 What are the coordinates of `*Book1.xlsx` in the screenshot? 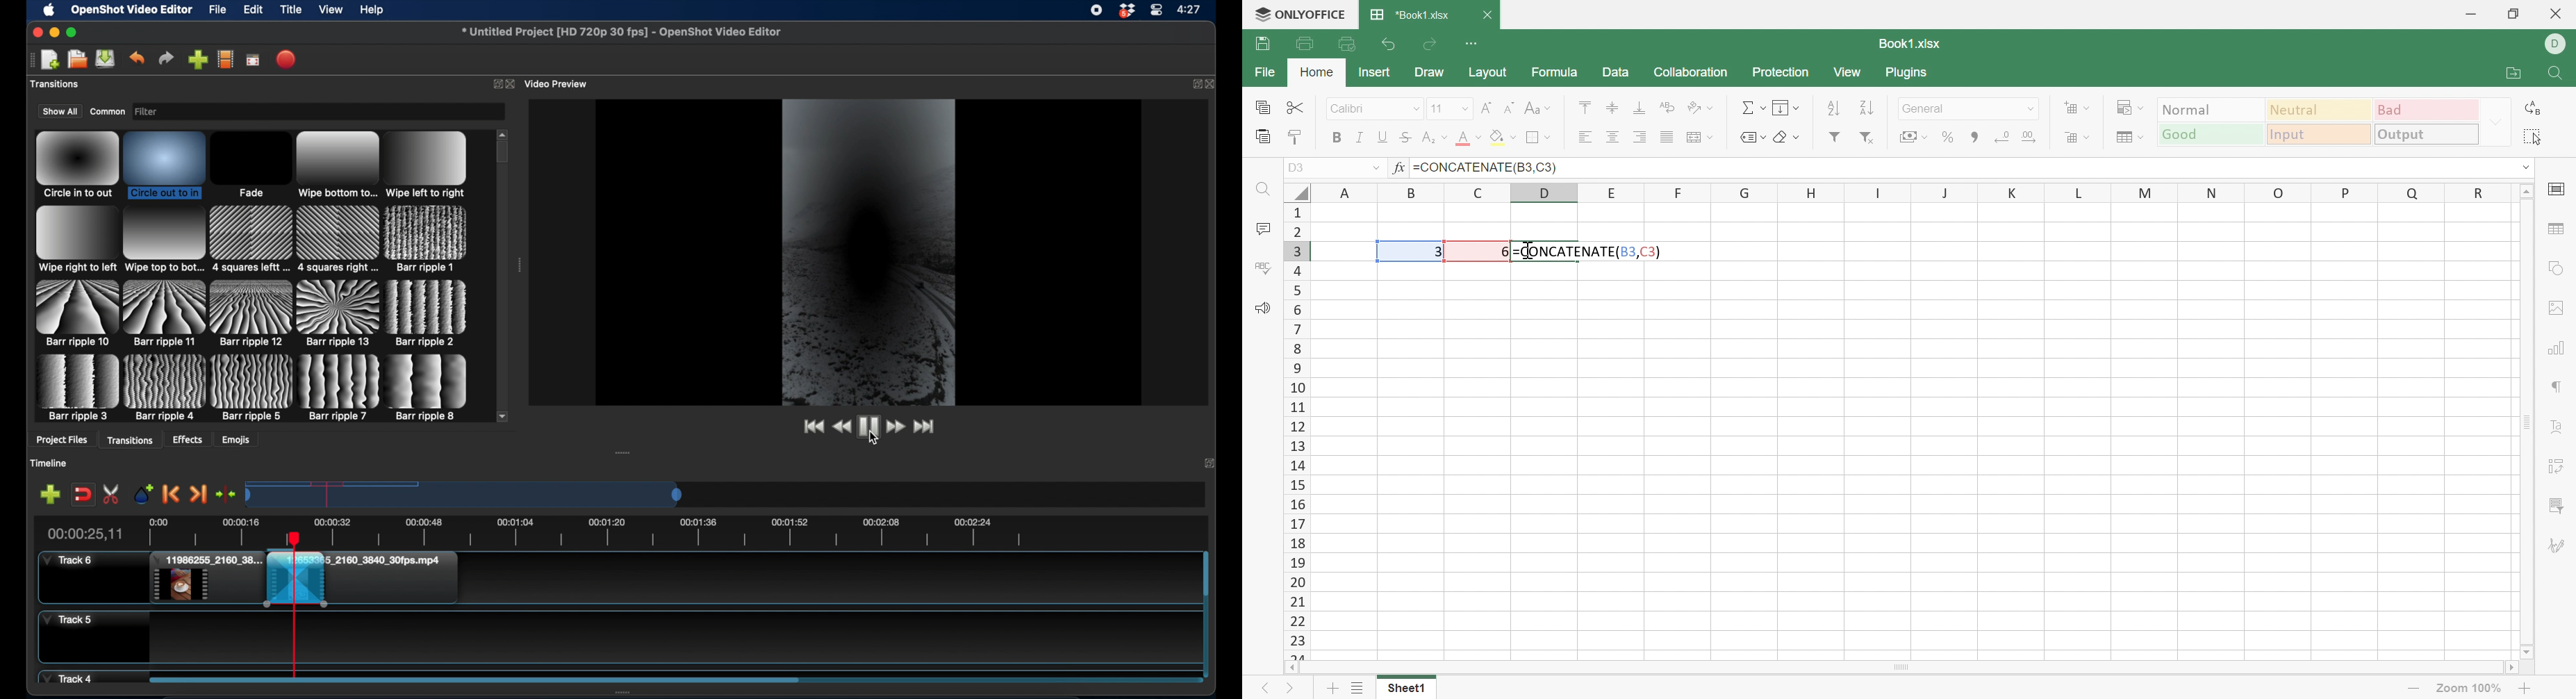 It's located at (1413, 15).